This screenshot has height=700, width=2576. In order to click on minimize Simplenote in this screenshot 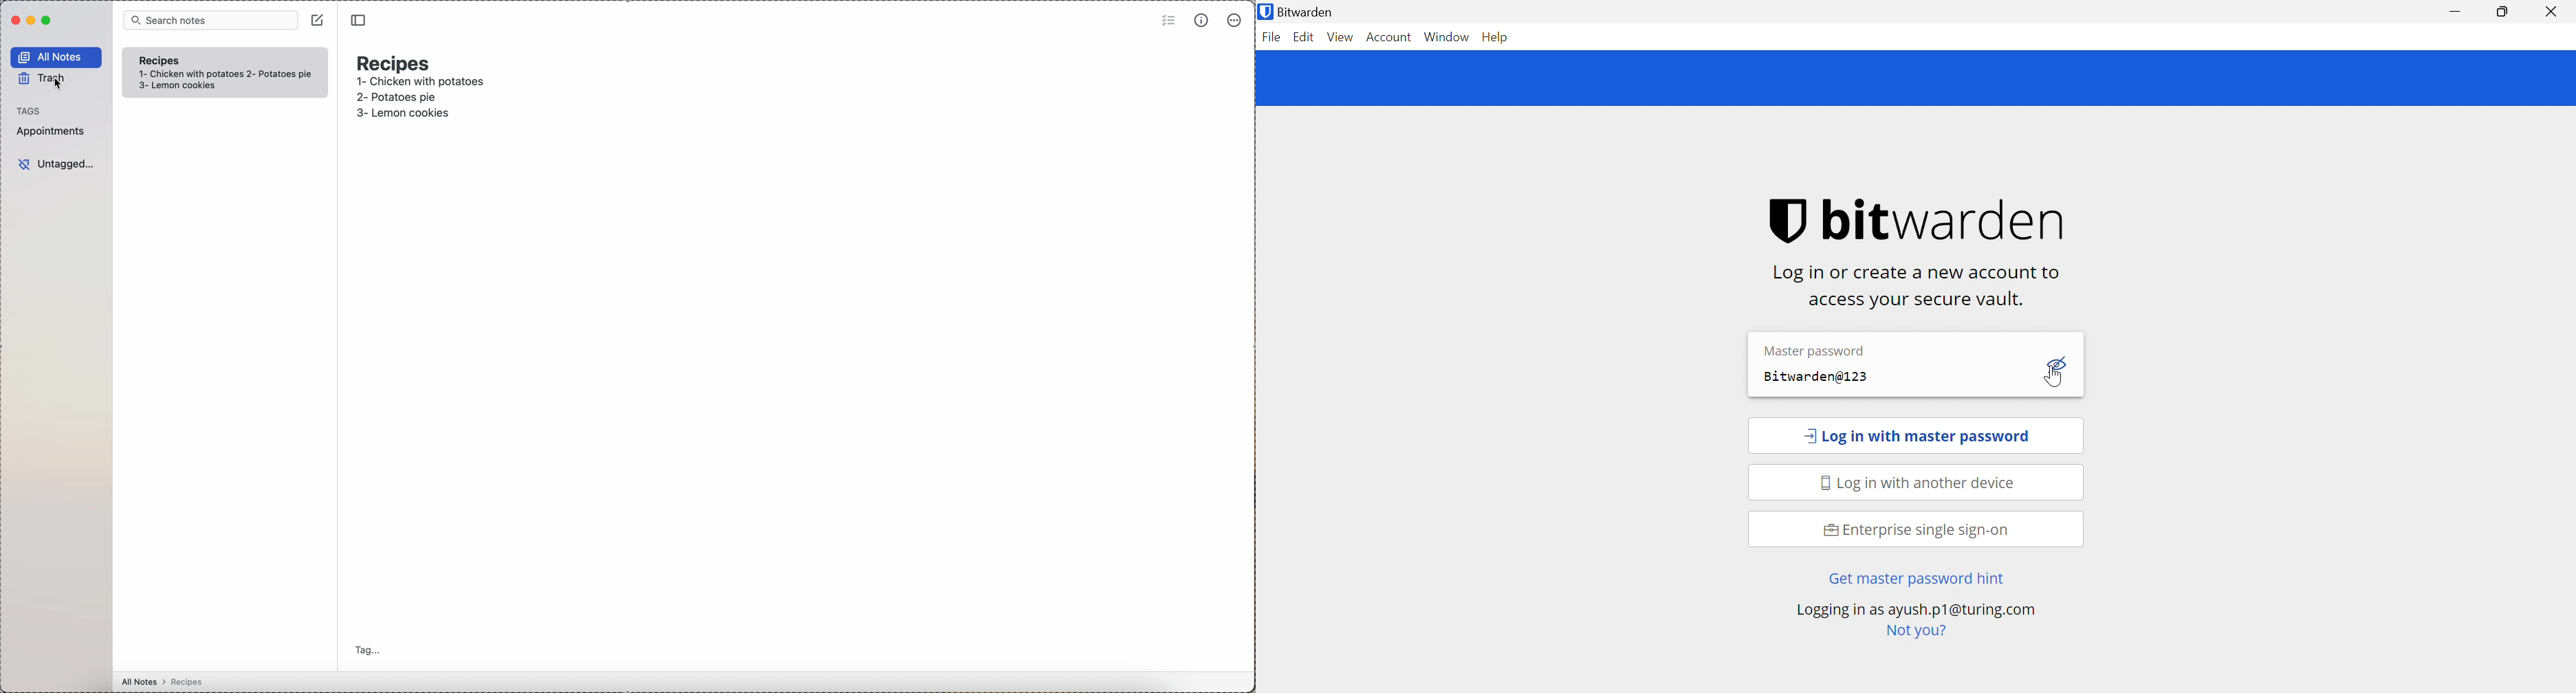, I will do `click(31, 21)`.